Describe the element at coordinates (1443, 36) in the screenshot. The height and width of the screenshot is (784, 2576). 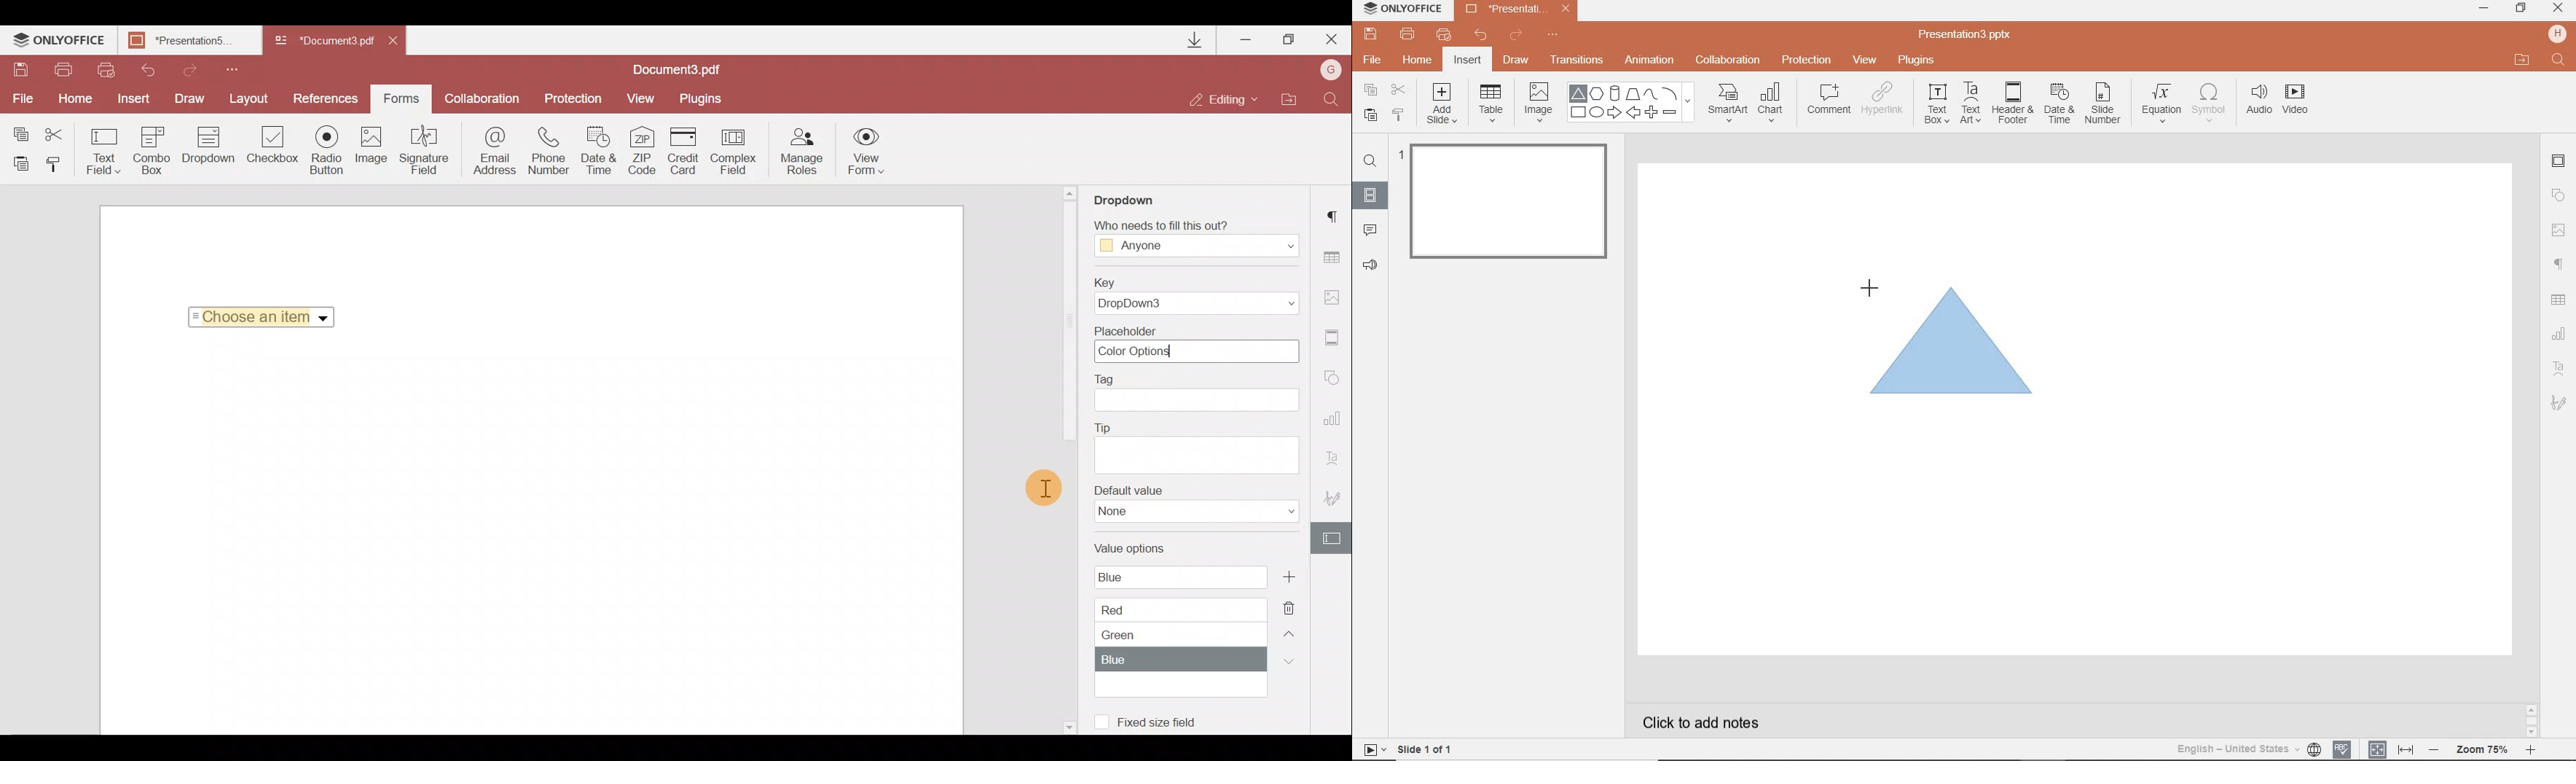
I see `QUICK PRINT` at that location.